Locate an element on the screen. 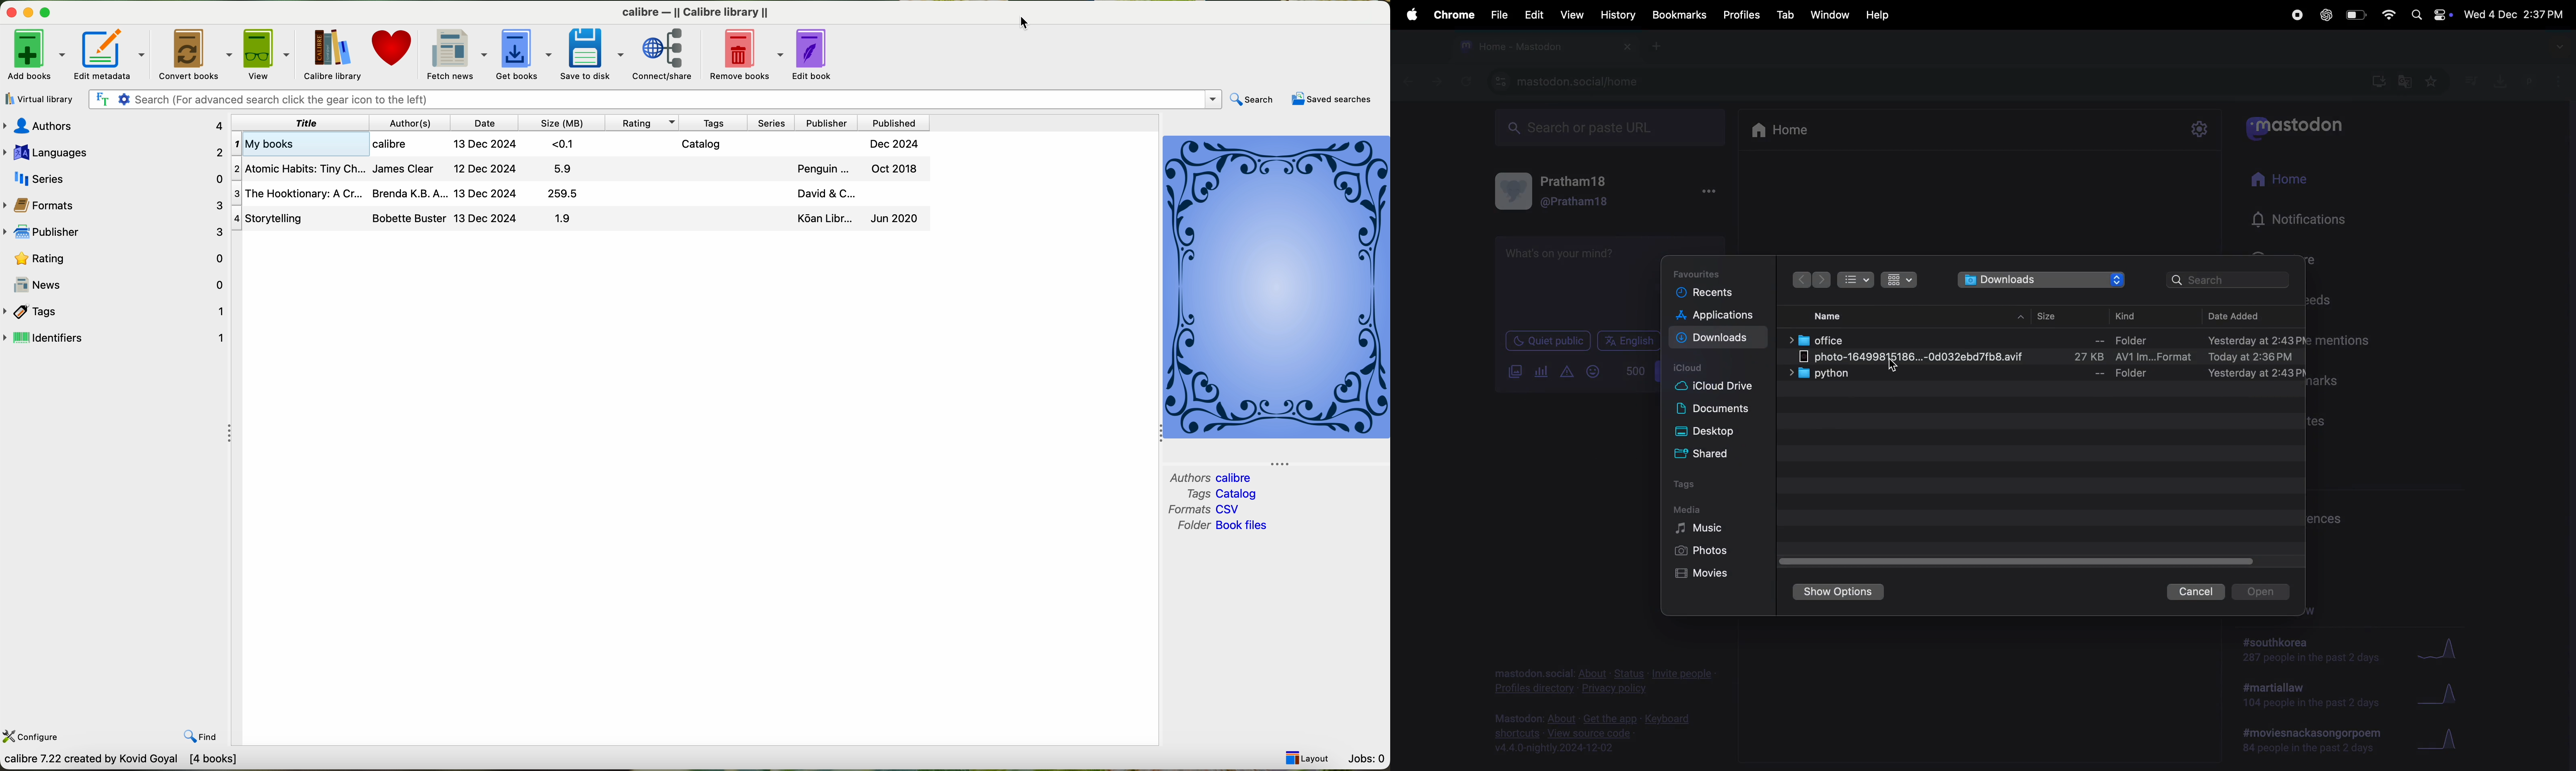  apple widgets is located at coordinates (2430, 13).